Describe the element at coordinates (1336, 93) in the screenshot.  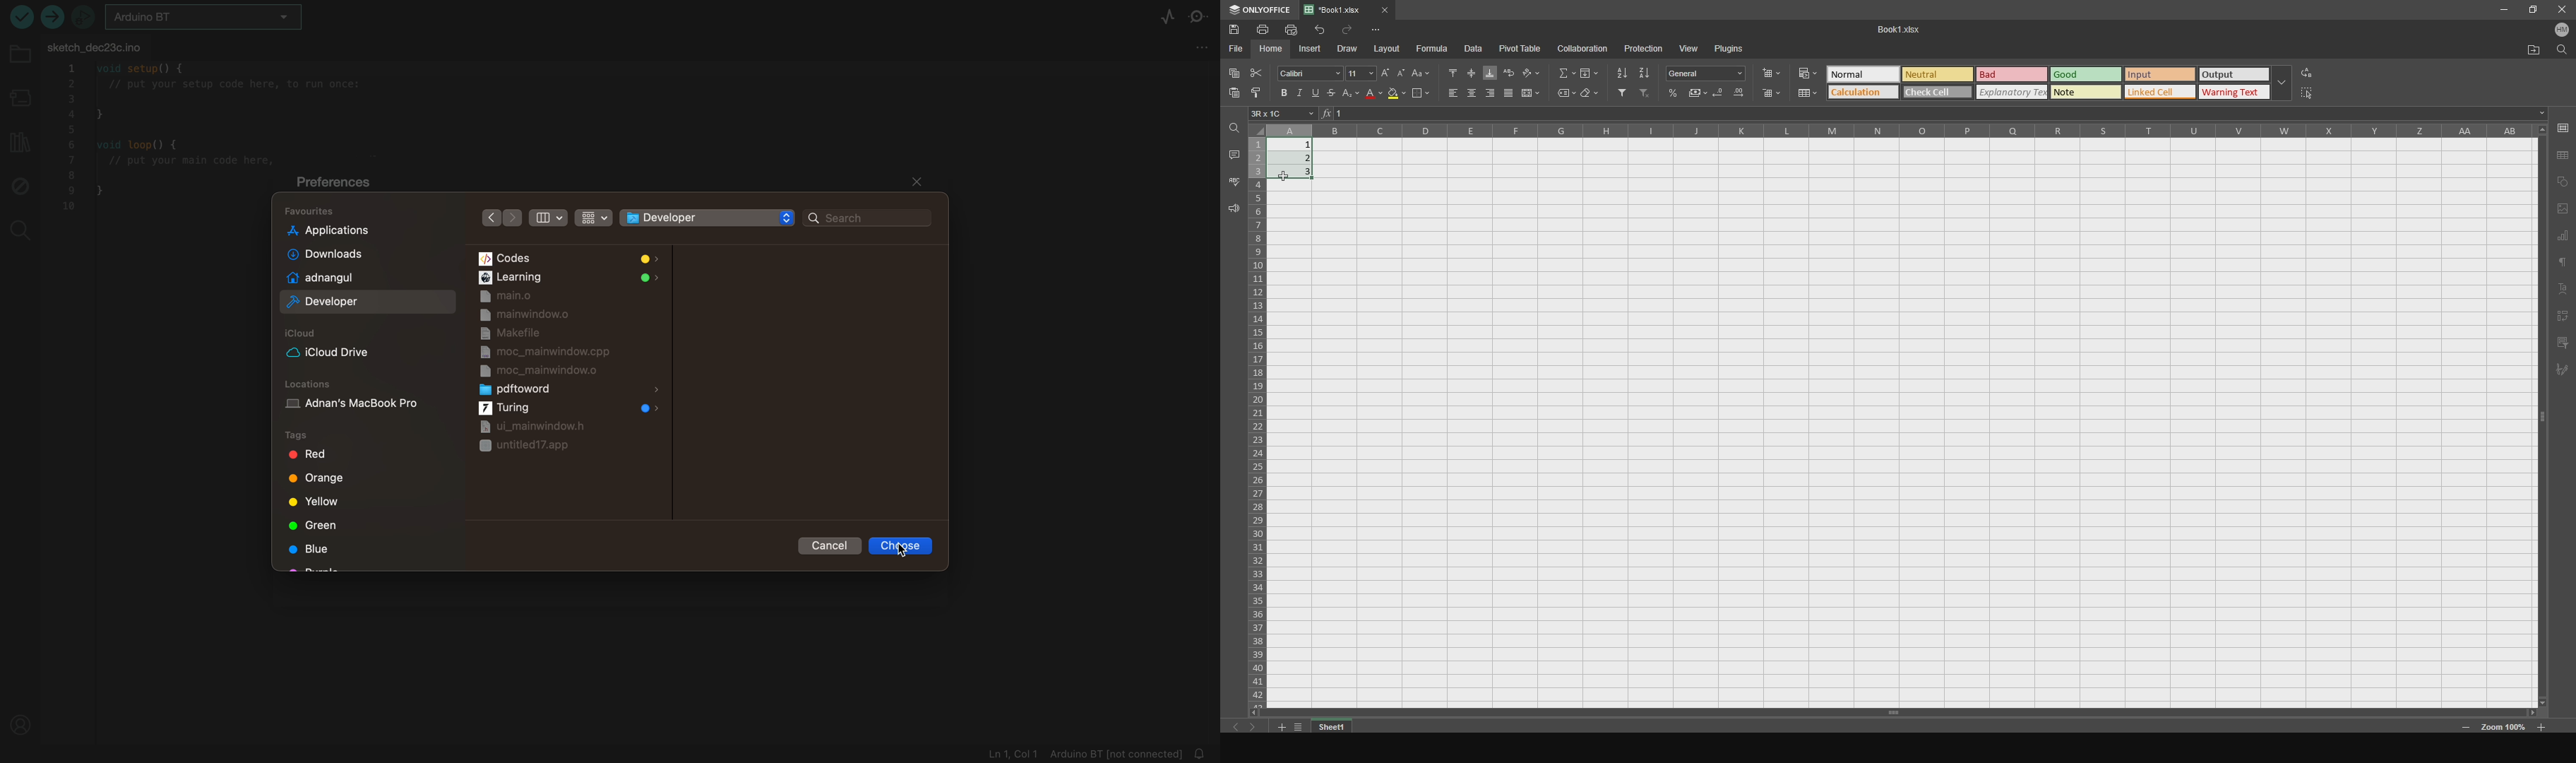
I see `stricktrough` at that location.